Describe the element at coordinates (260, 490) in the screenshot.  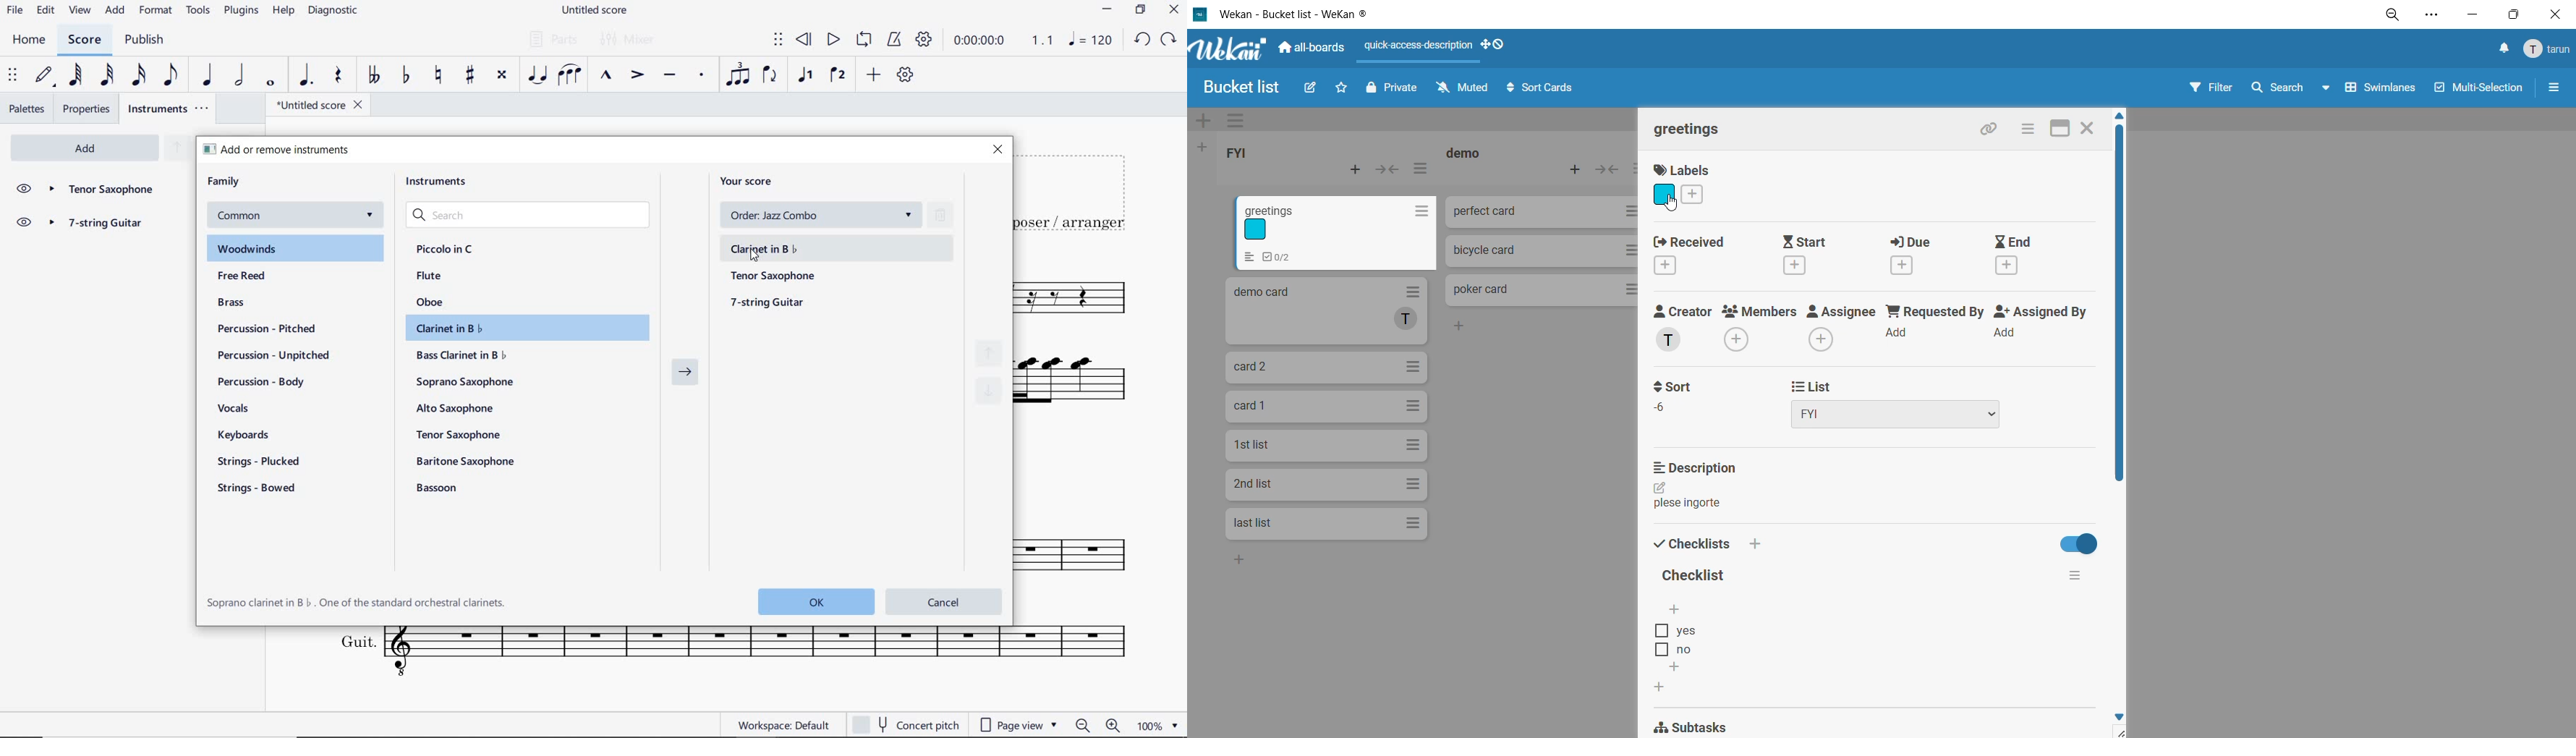
I see `strings - bowed` at that location.